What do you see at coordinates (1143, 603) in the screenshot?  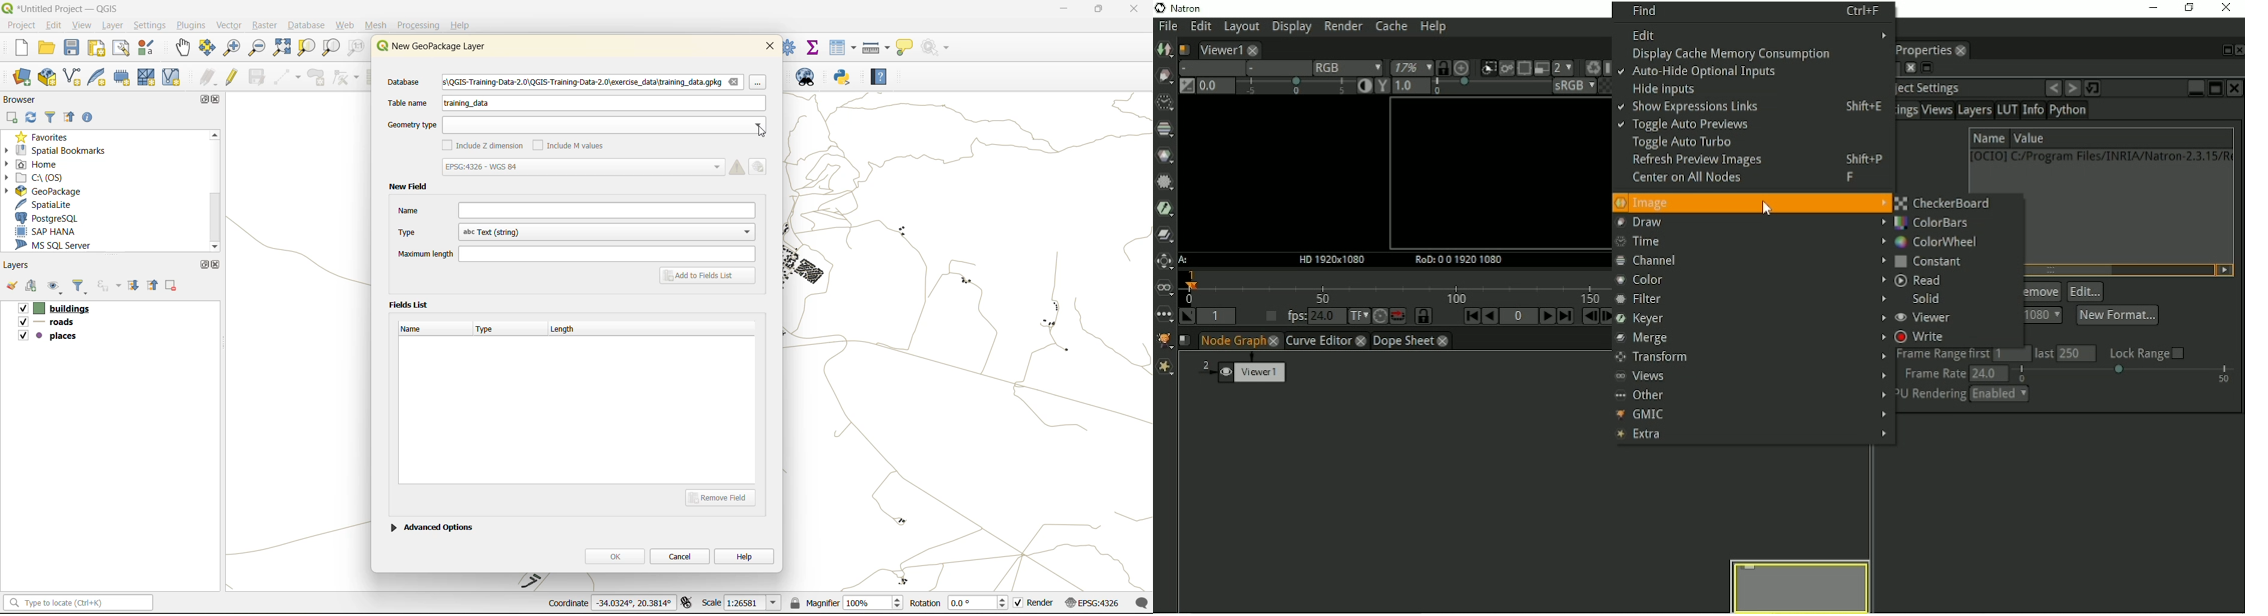 I see `log messages` at bounding box center [1143, 603].